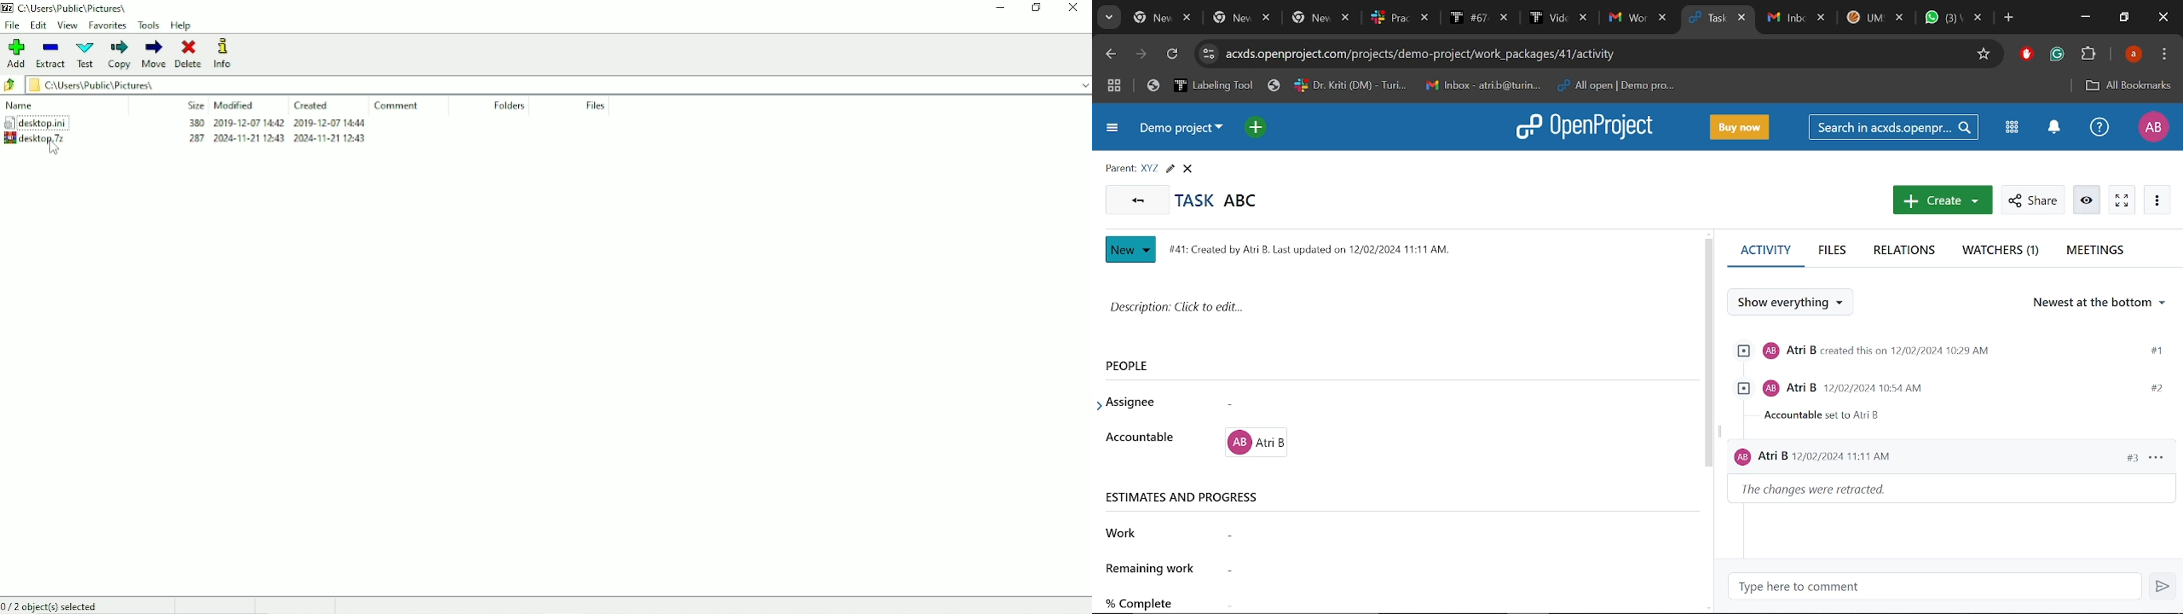 This screenshot has width=2184, height=616. I want to click on % Complete, so click(1141, 601).